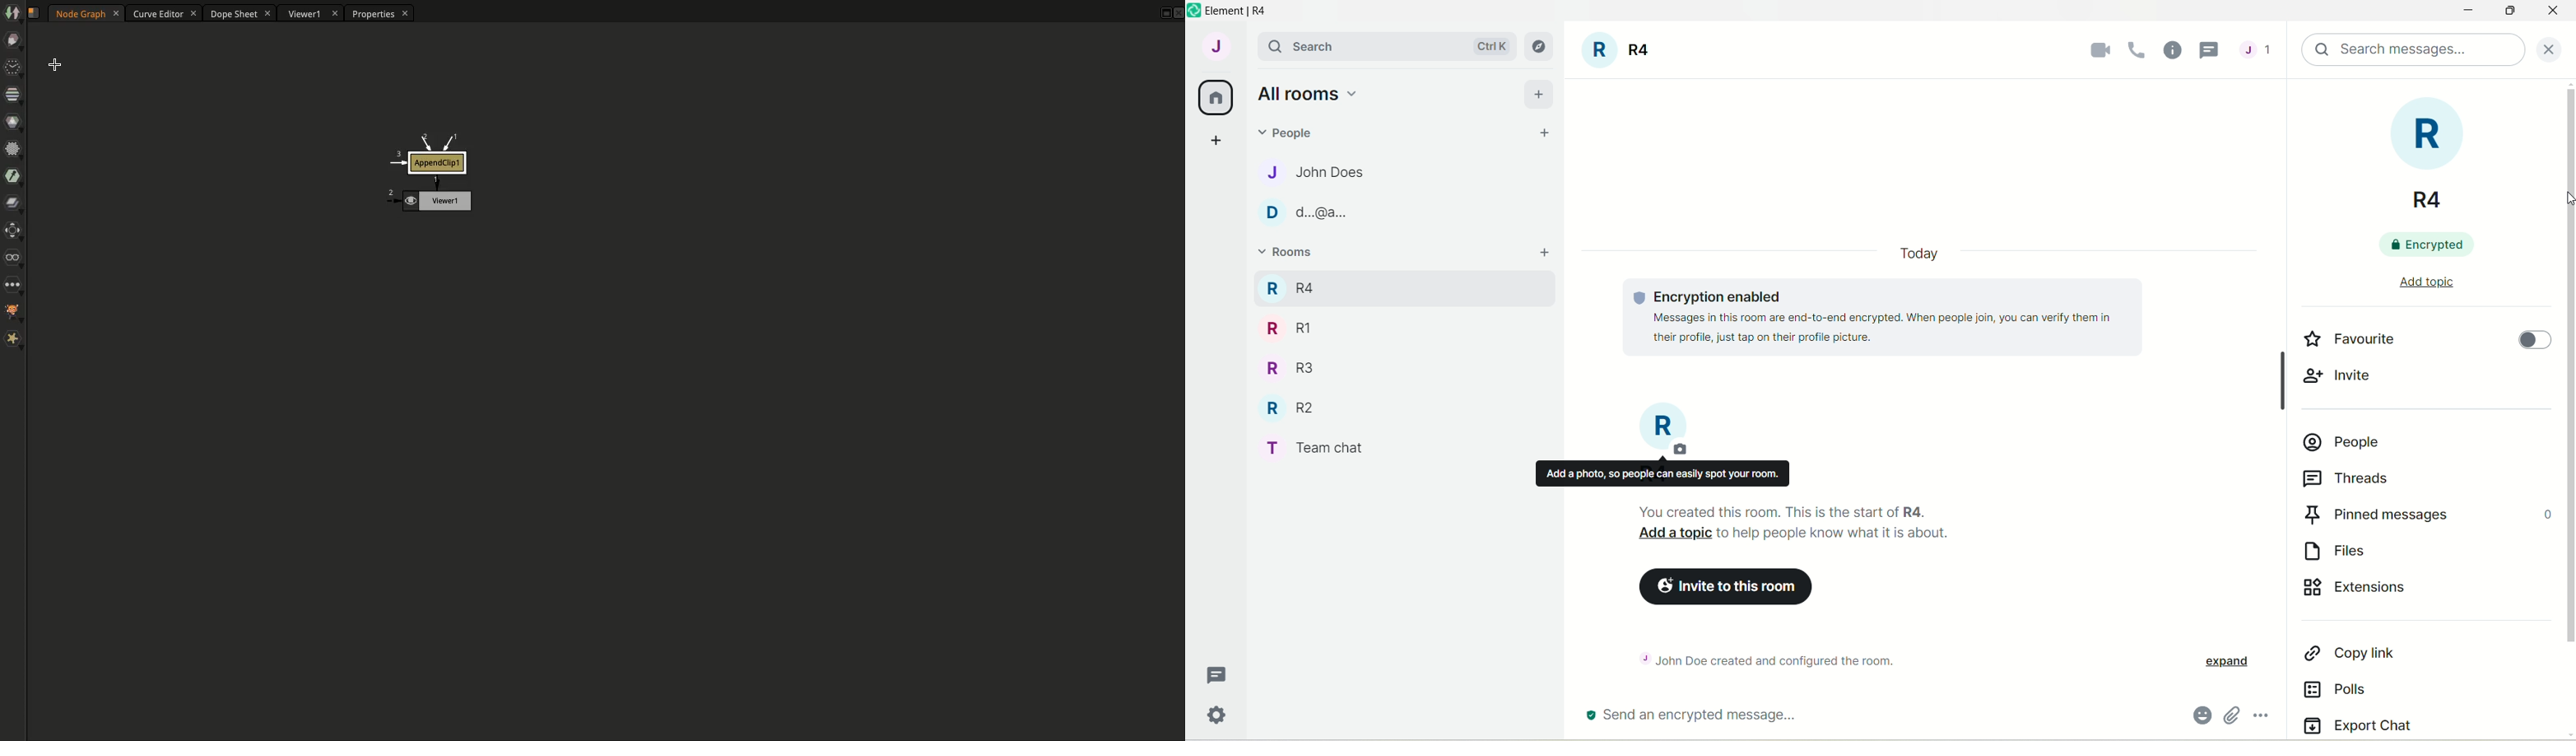 The image size is (2576, 756). Describe the element at coordinates (2339, 690) in the screenshot. I see `polls` at that location.